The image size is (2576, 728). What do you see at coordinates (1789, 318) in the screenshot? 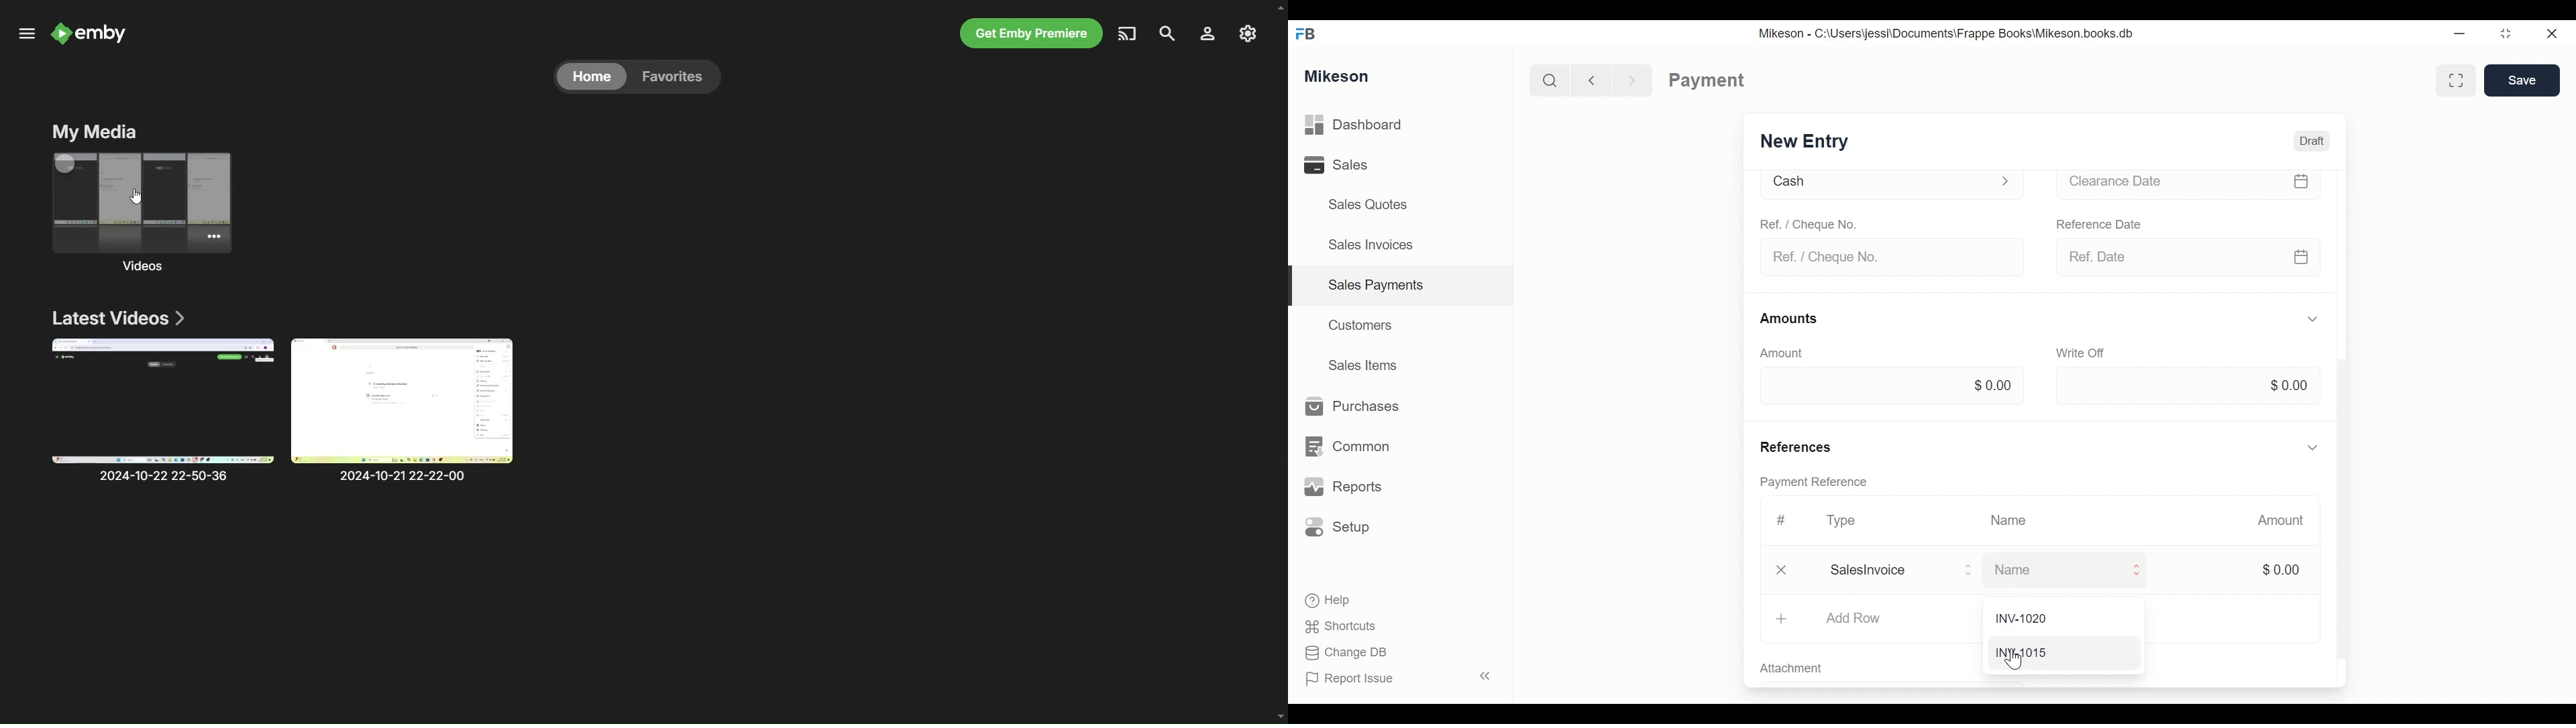
I see `Amounts` at bounding box center [1789, 318].